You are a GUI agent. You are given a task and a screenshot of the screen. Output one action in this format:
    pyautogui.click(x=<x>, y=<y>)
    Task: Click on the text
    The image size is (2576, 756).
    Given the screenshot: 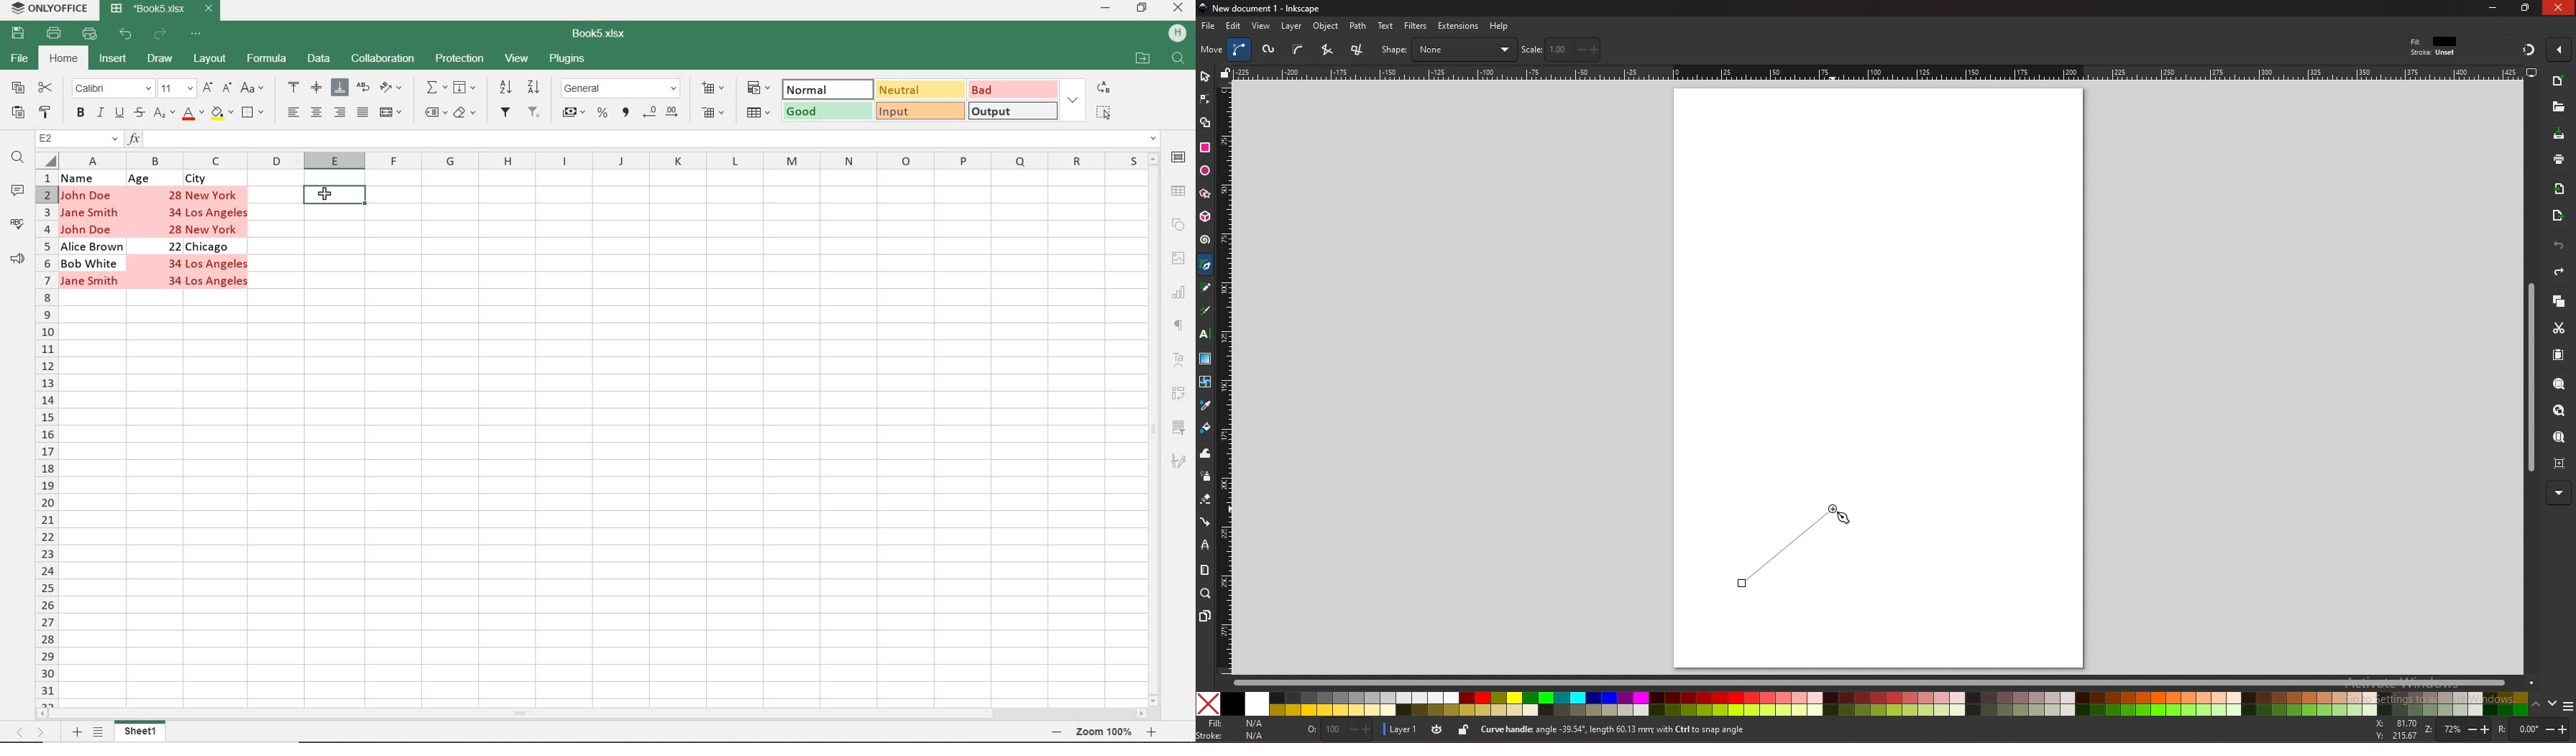 What is the action you would take?
    pyautogui.click(x=1204, y=334)
    